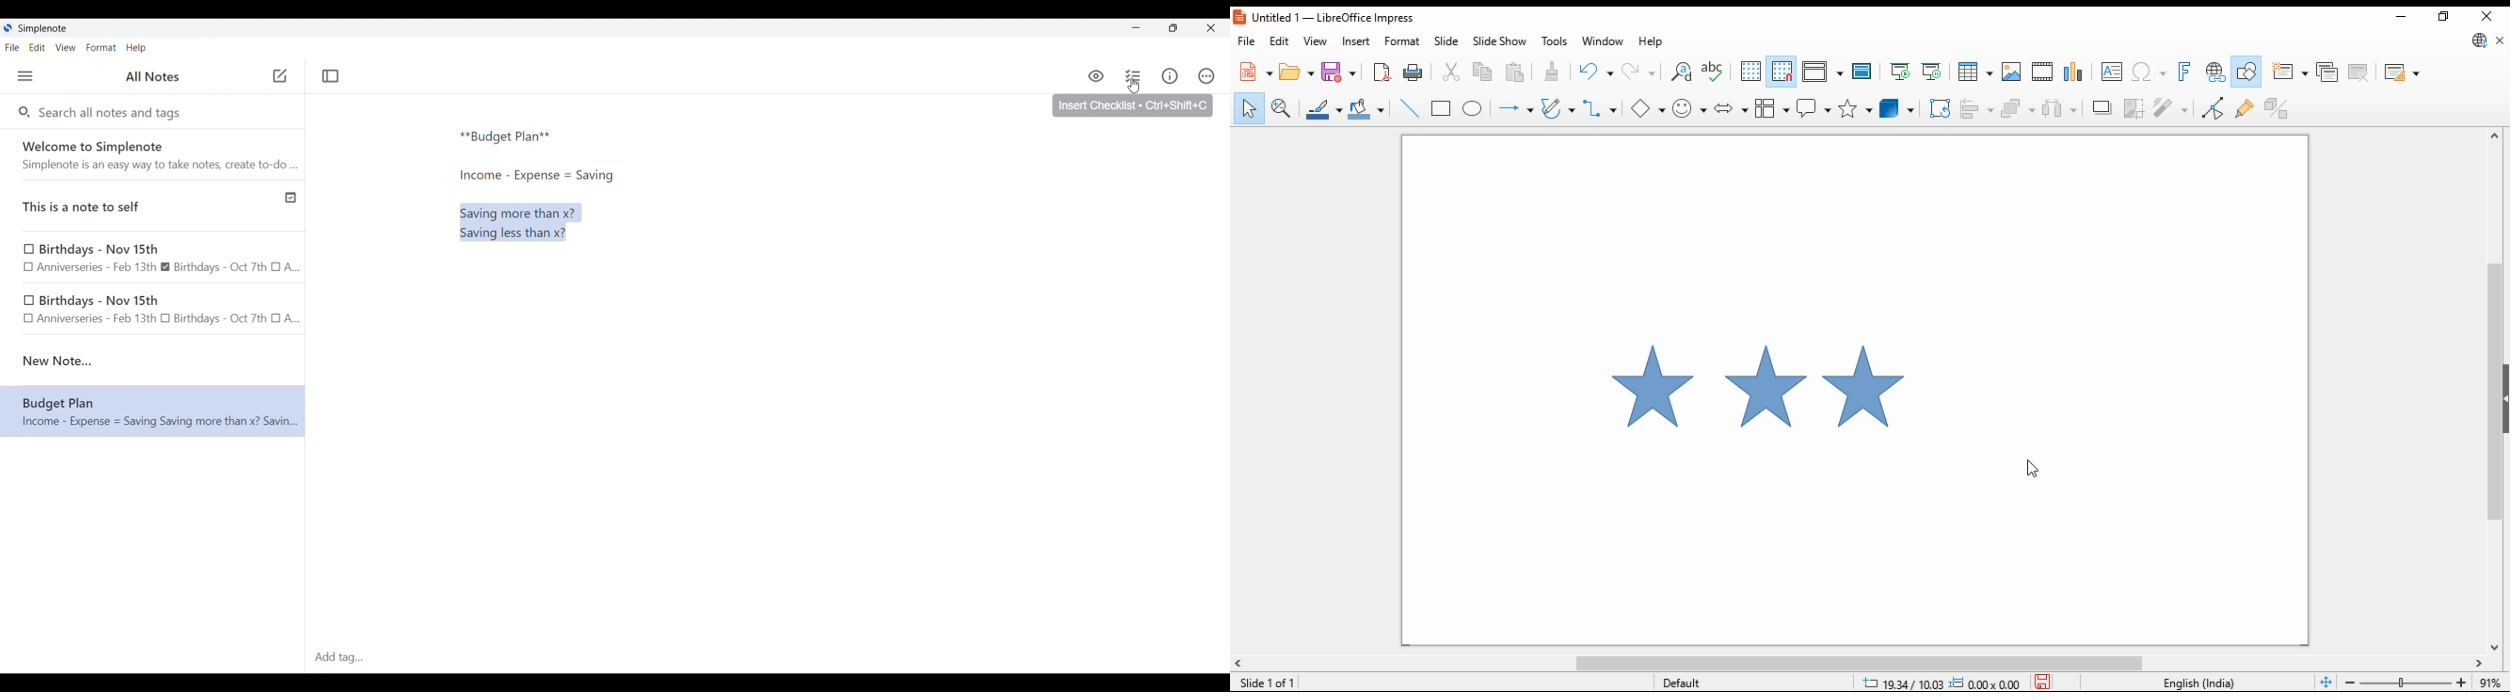  What do you see at coordinates (2111, 73) in the screenshot?
I see `insert textbox` at bounding box center [2111, 73].